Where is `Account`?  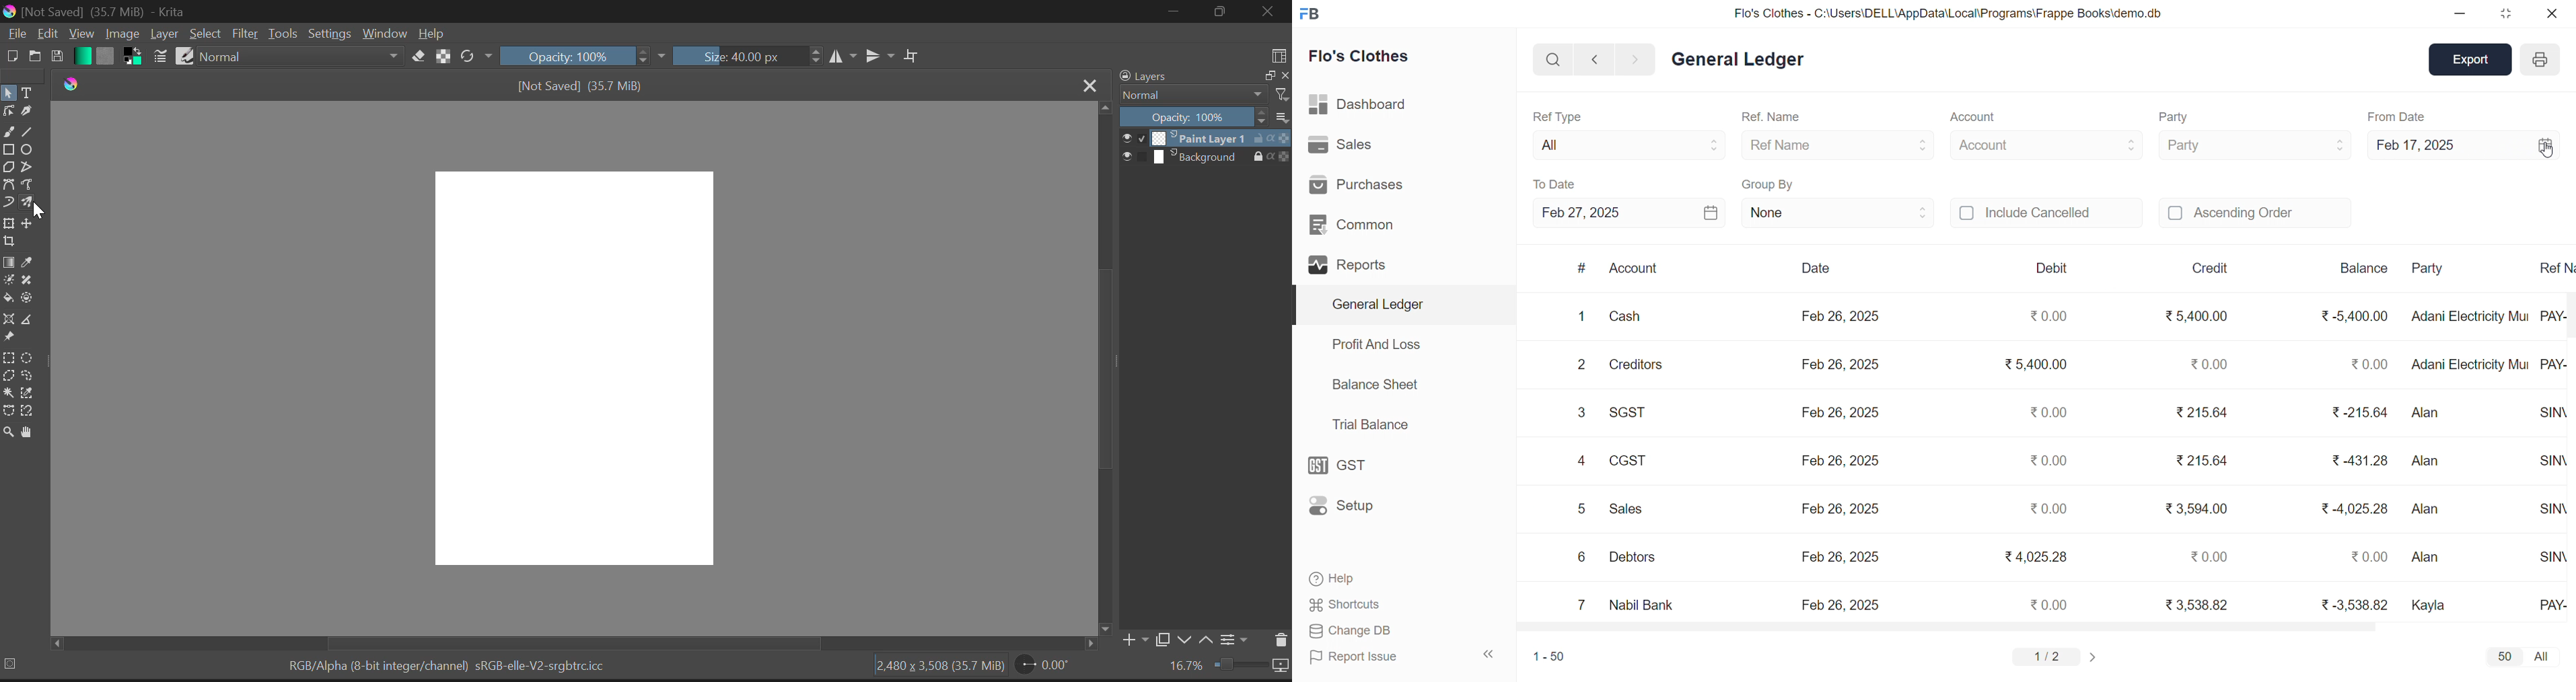 Account is located at coordinates (1972, 118).